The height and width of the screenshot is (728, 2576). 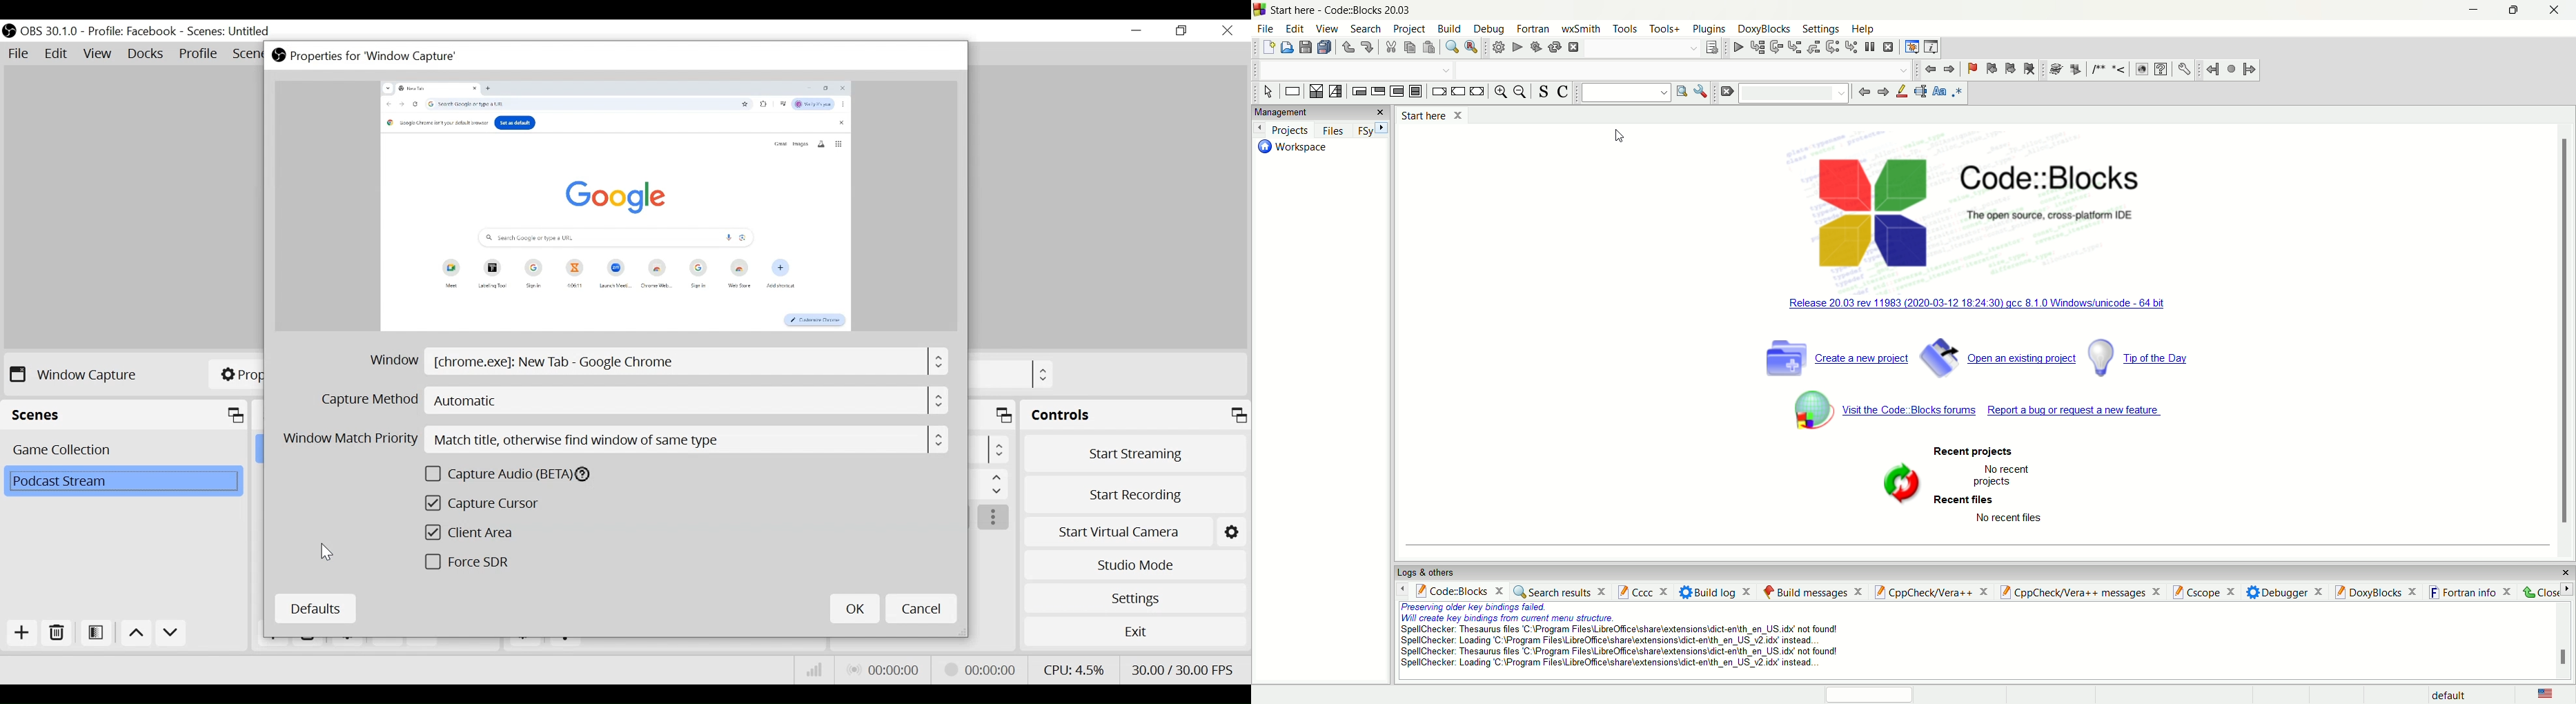 I want to click on Defaults, so click(x=317, y=608).